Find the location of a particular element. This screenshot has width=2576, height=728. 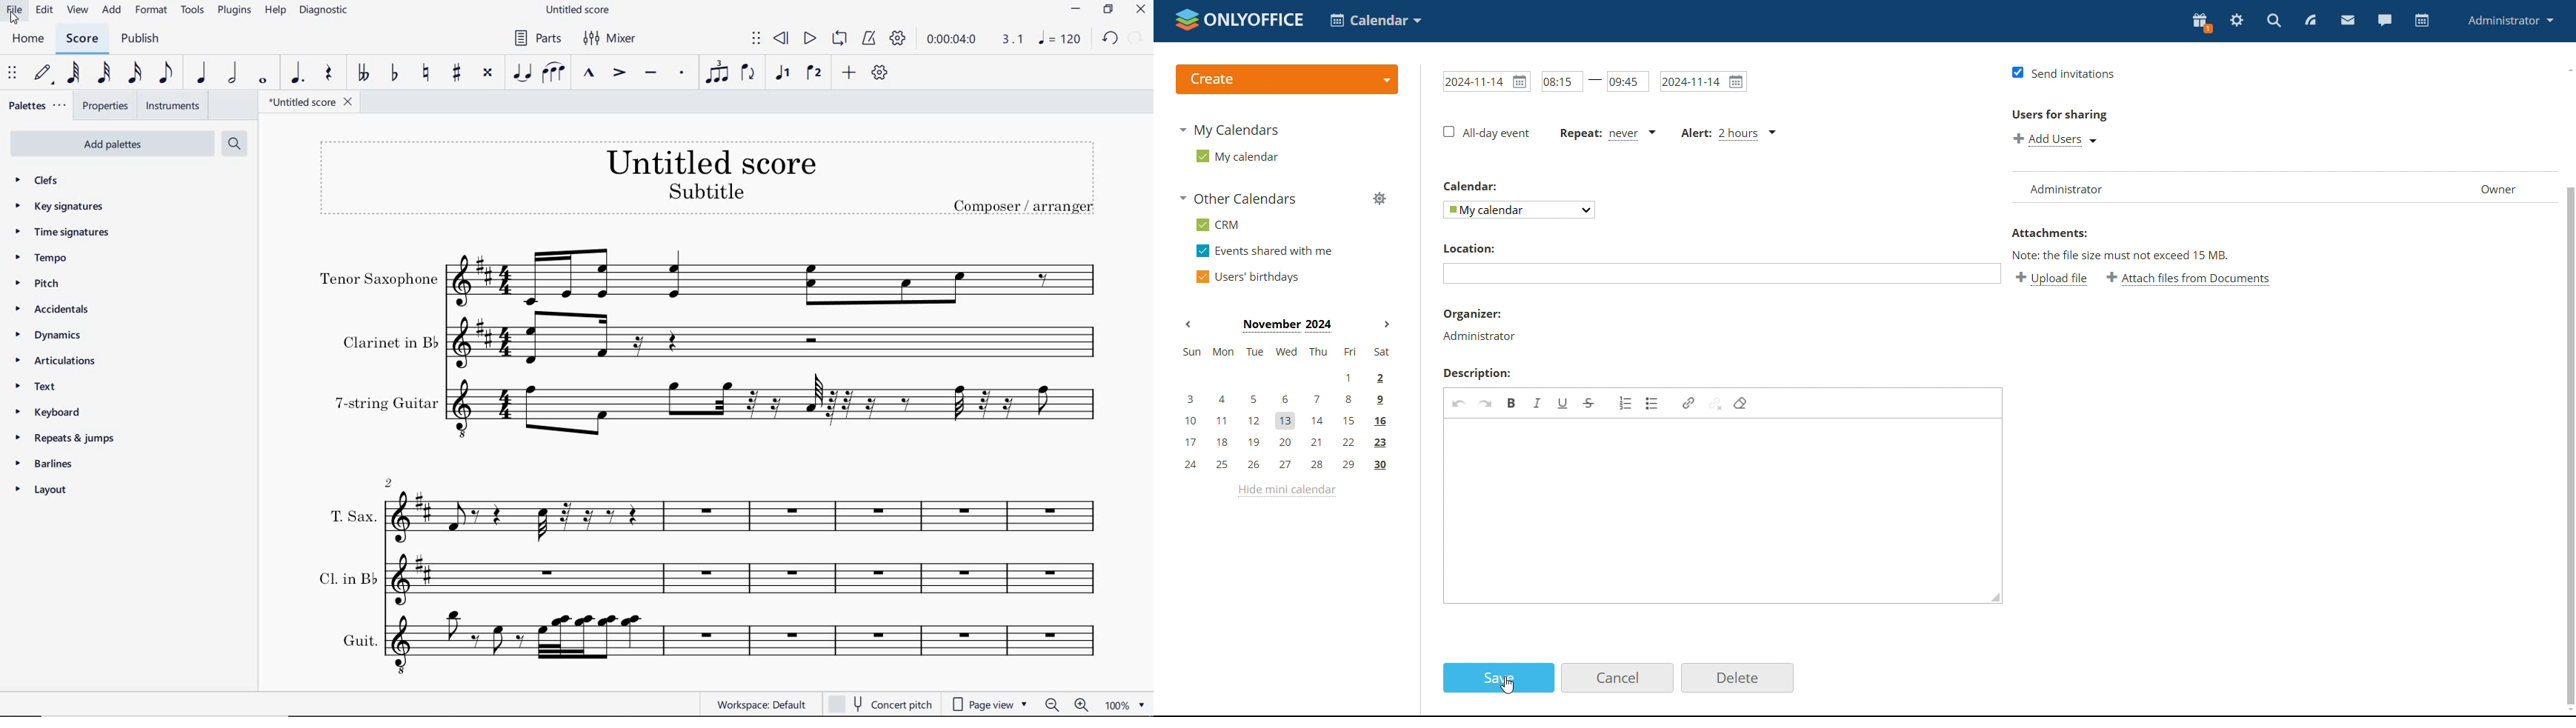

METRONOME is located at coordinates (871, 38).